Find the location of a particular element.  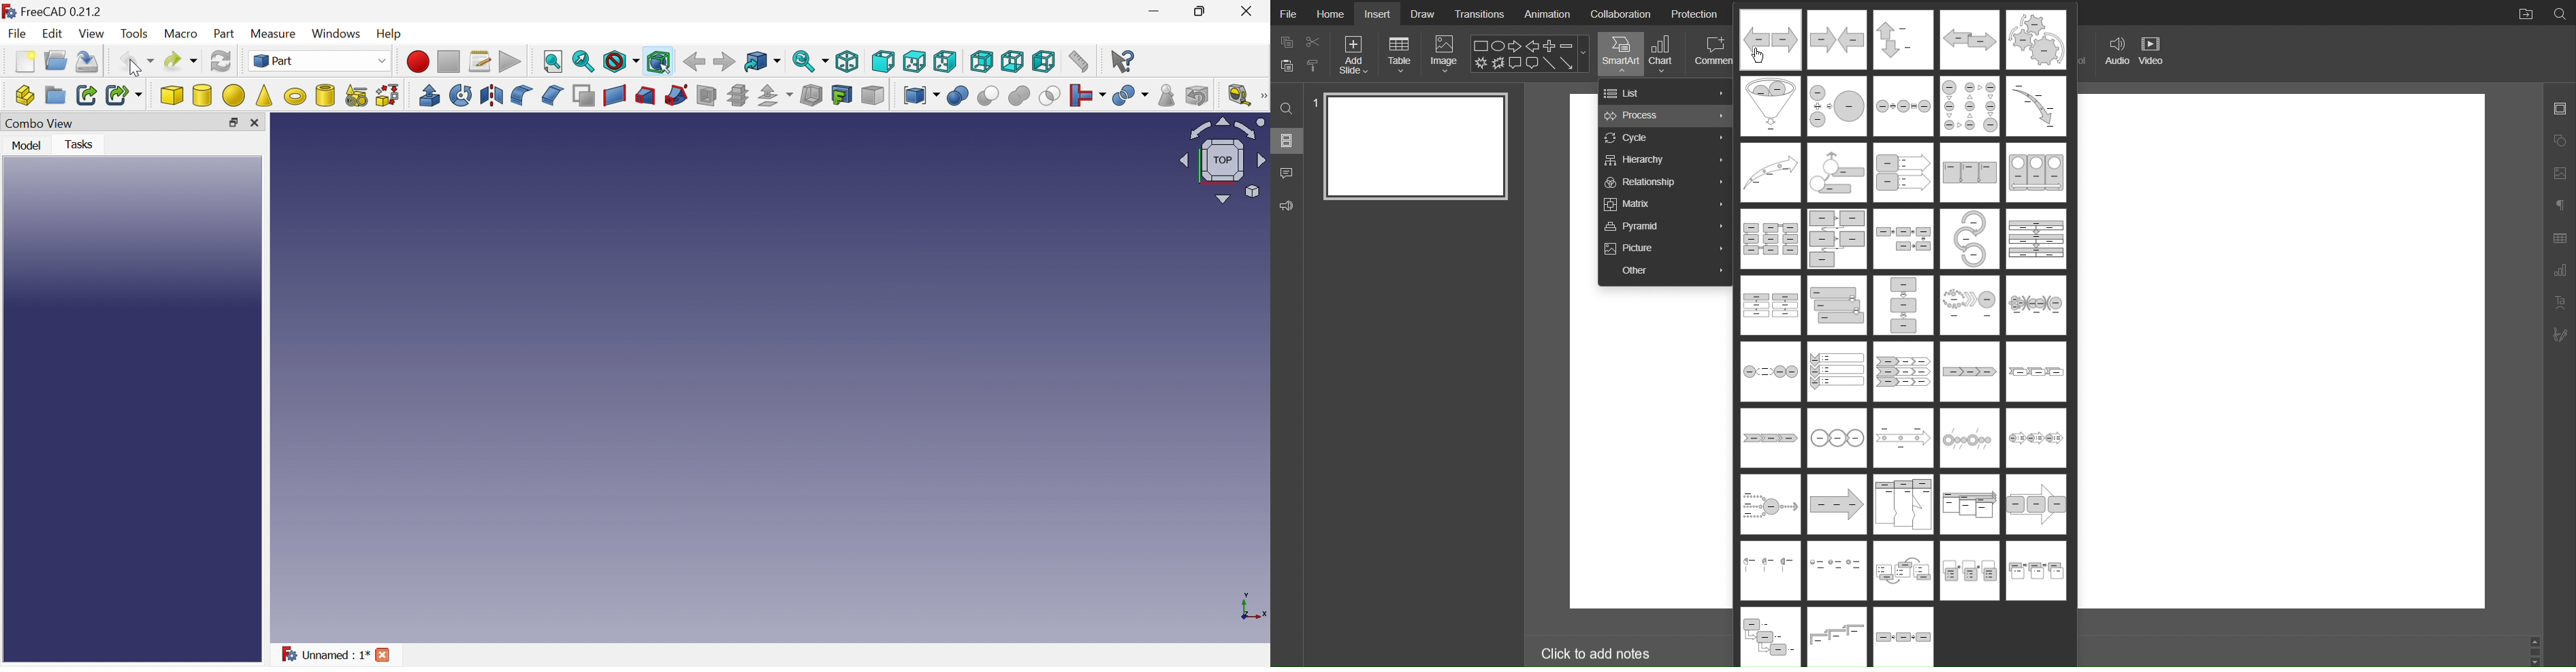

Insert is located at coordinates (1379, 14).